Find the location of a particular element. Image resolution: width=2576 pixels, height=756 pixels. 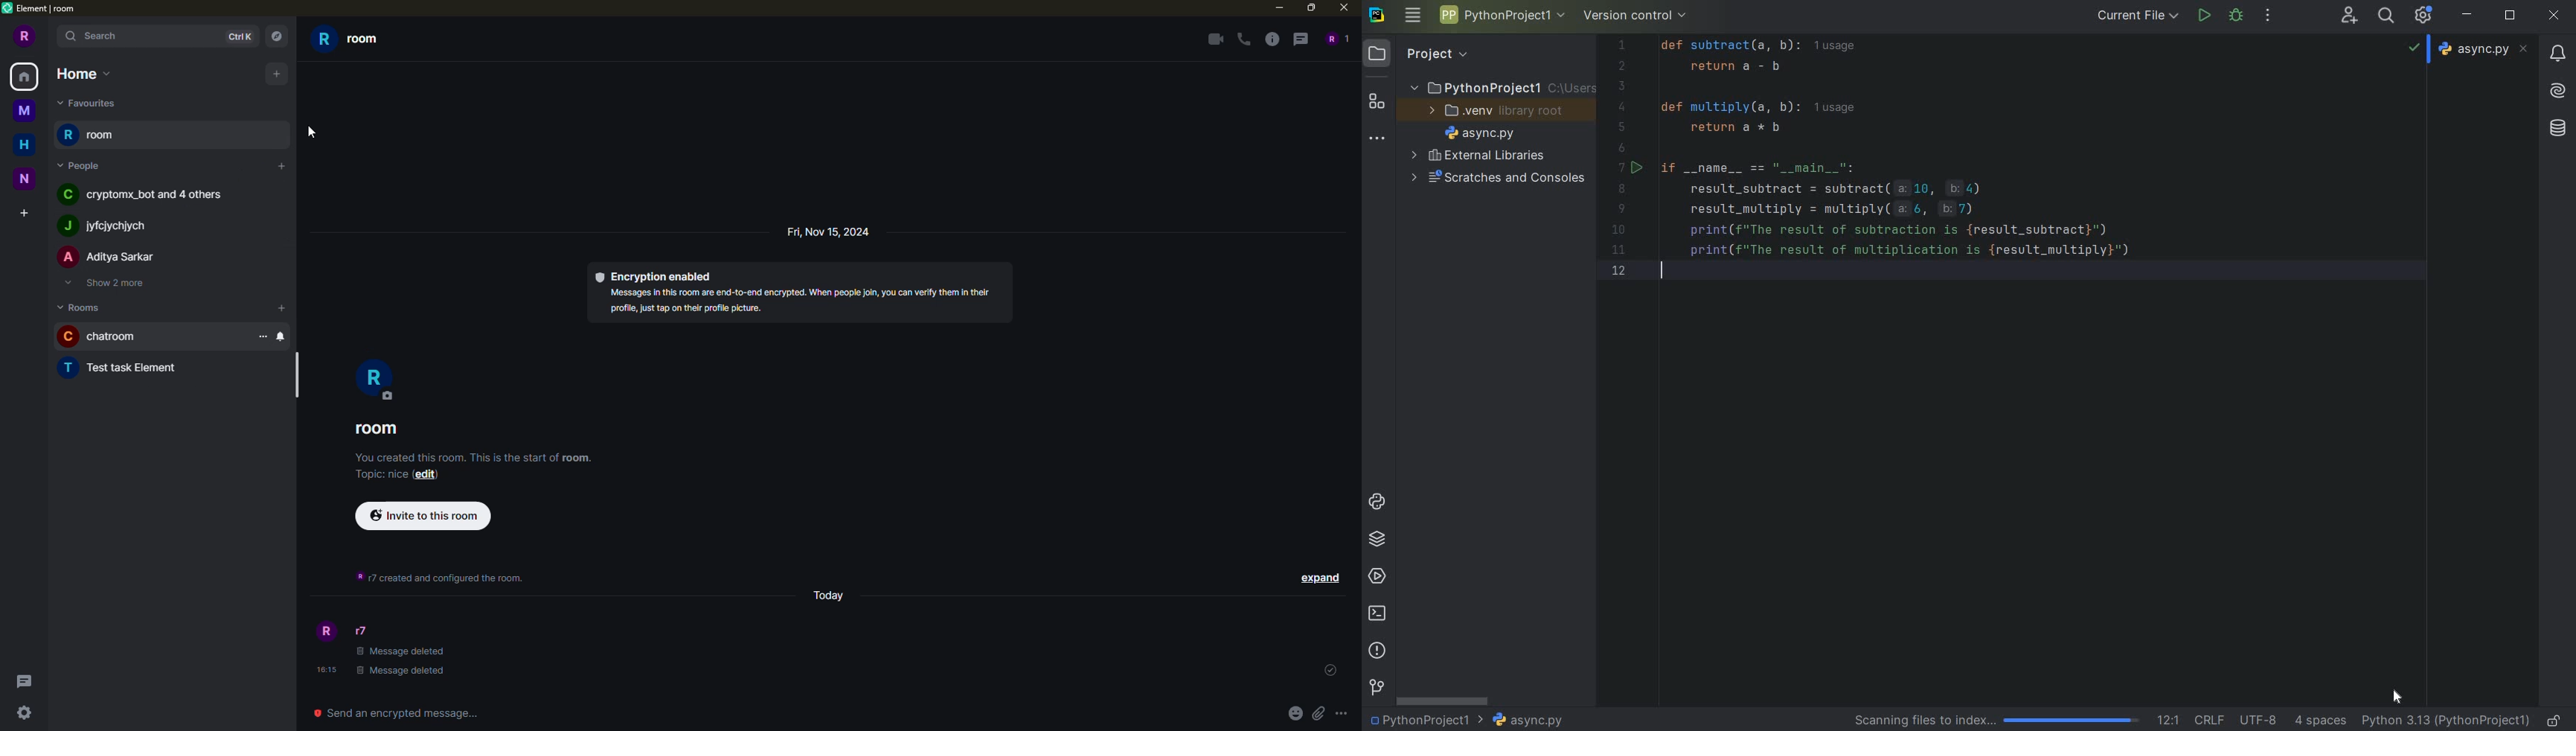

Fri, Nov 15, 2024 is located at coordinates (836, 233).